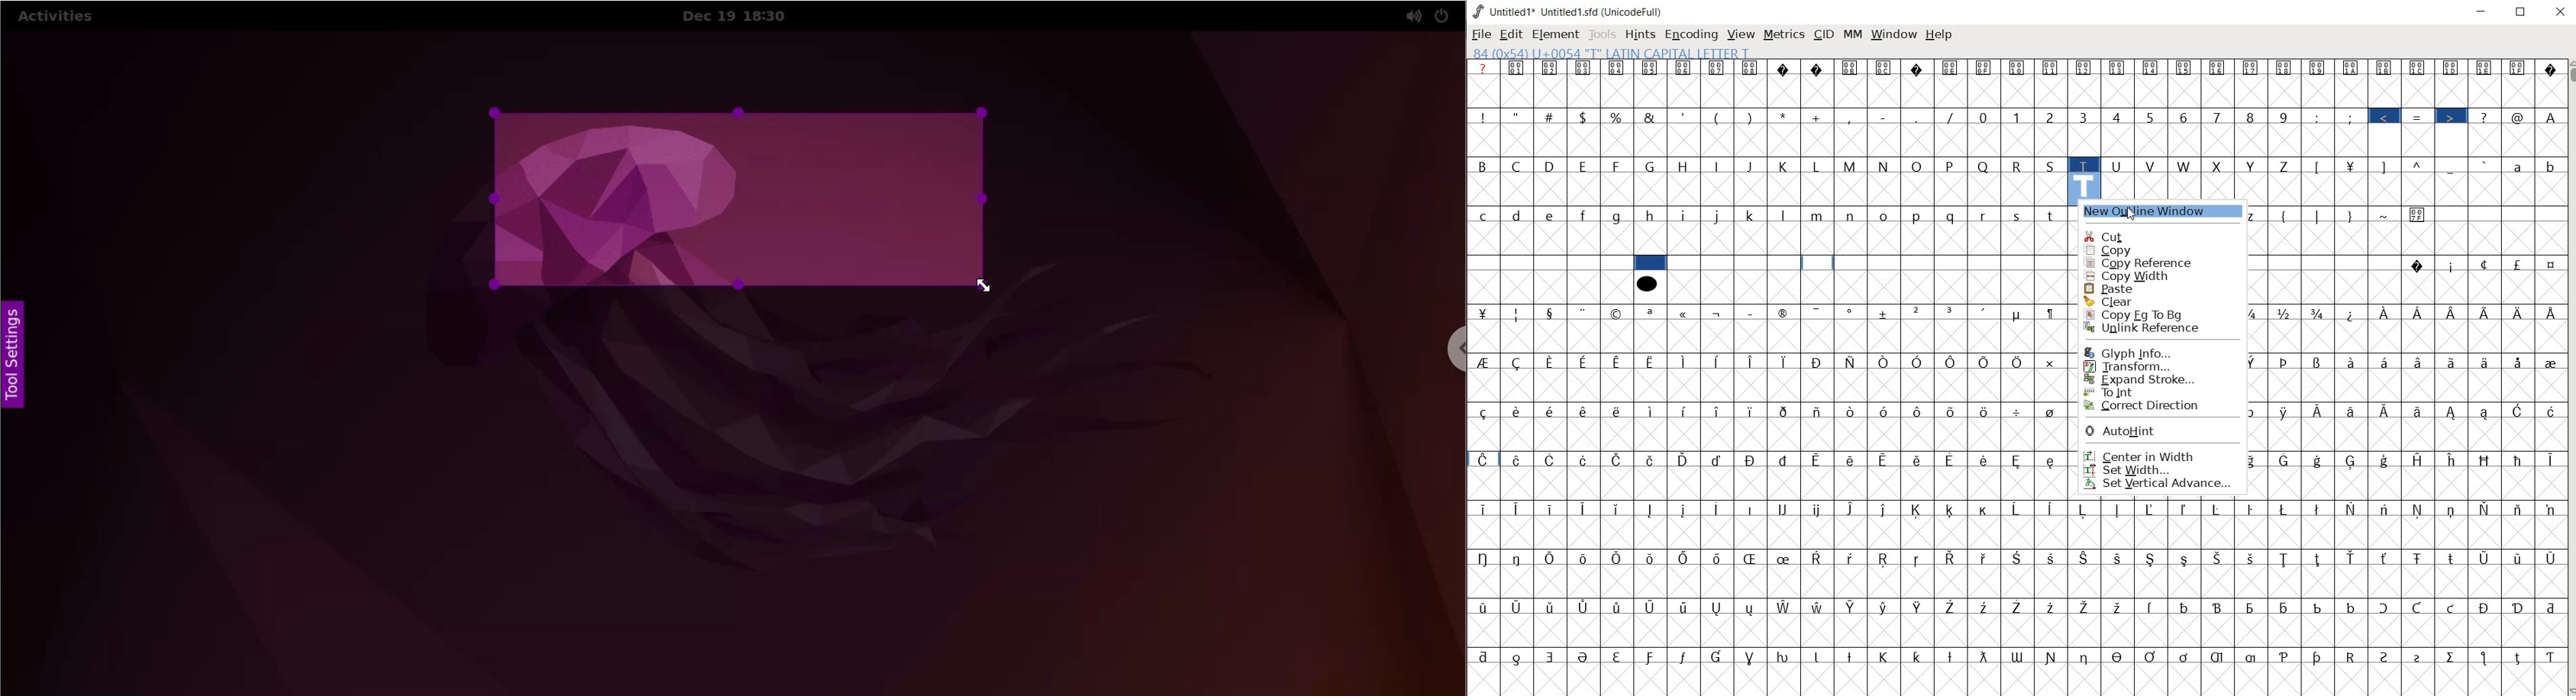 The height and width of the screenshot is (700, 2576). What do you see at coordinates (1617, 116) in the screenshot?
I see `%` at bounding box center [1617, 116].